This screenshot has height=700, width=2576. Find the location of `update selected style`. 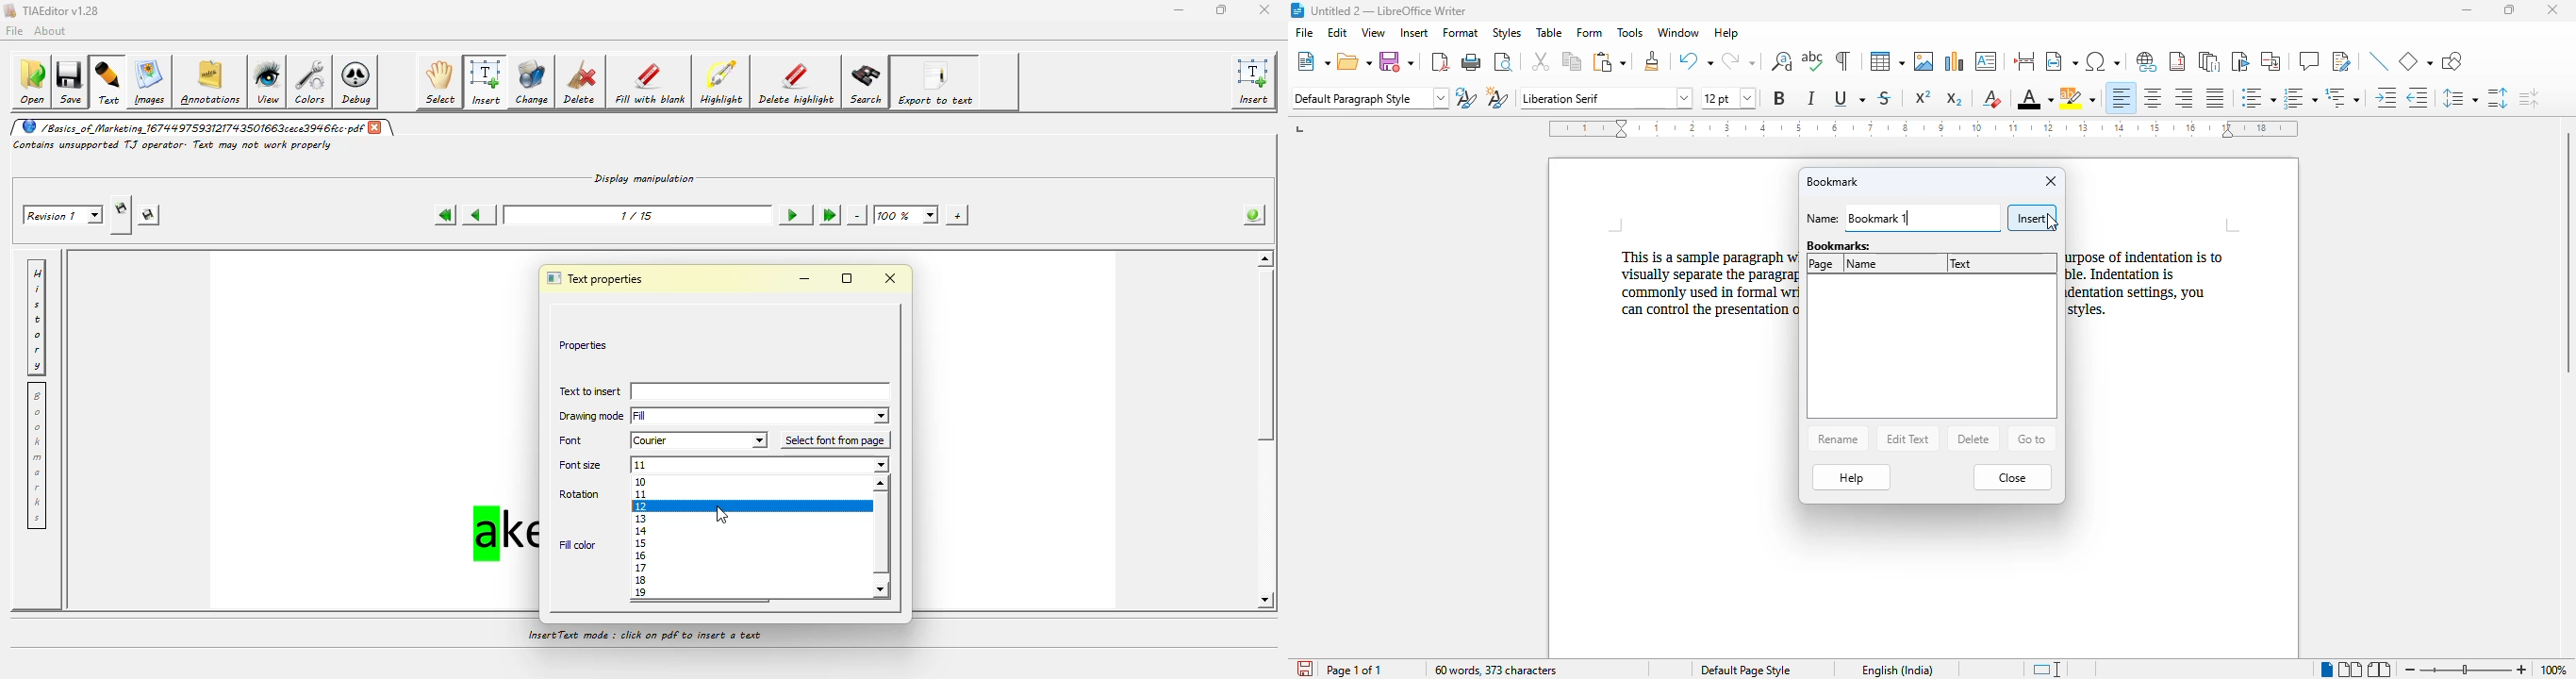

update selected style is located at coordinates (1466, 97).